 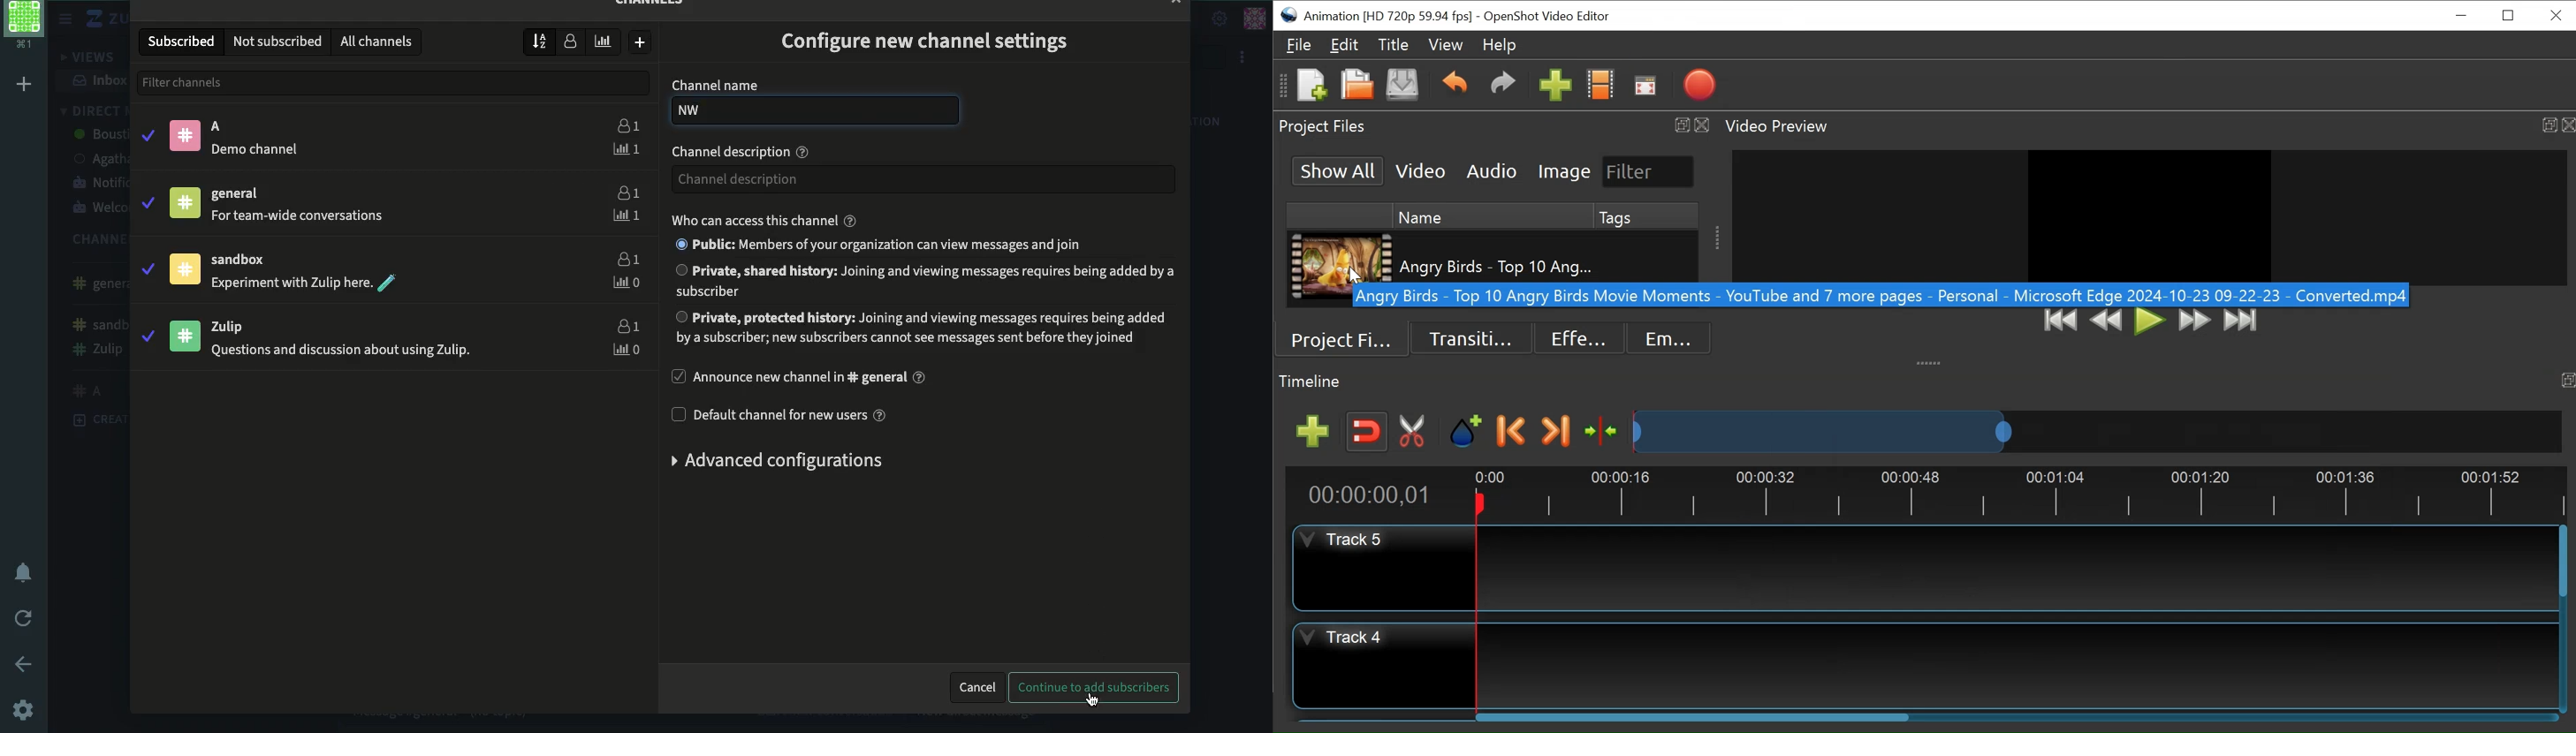 What do you see at coordinates (771, 221) in the screenshot?
I see `who can access this channel?` at bounding box center [771, 221].